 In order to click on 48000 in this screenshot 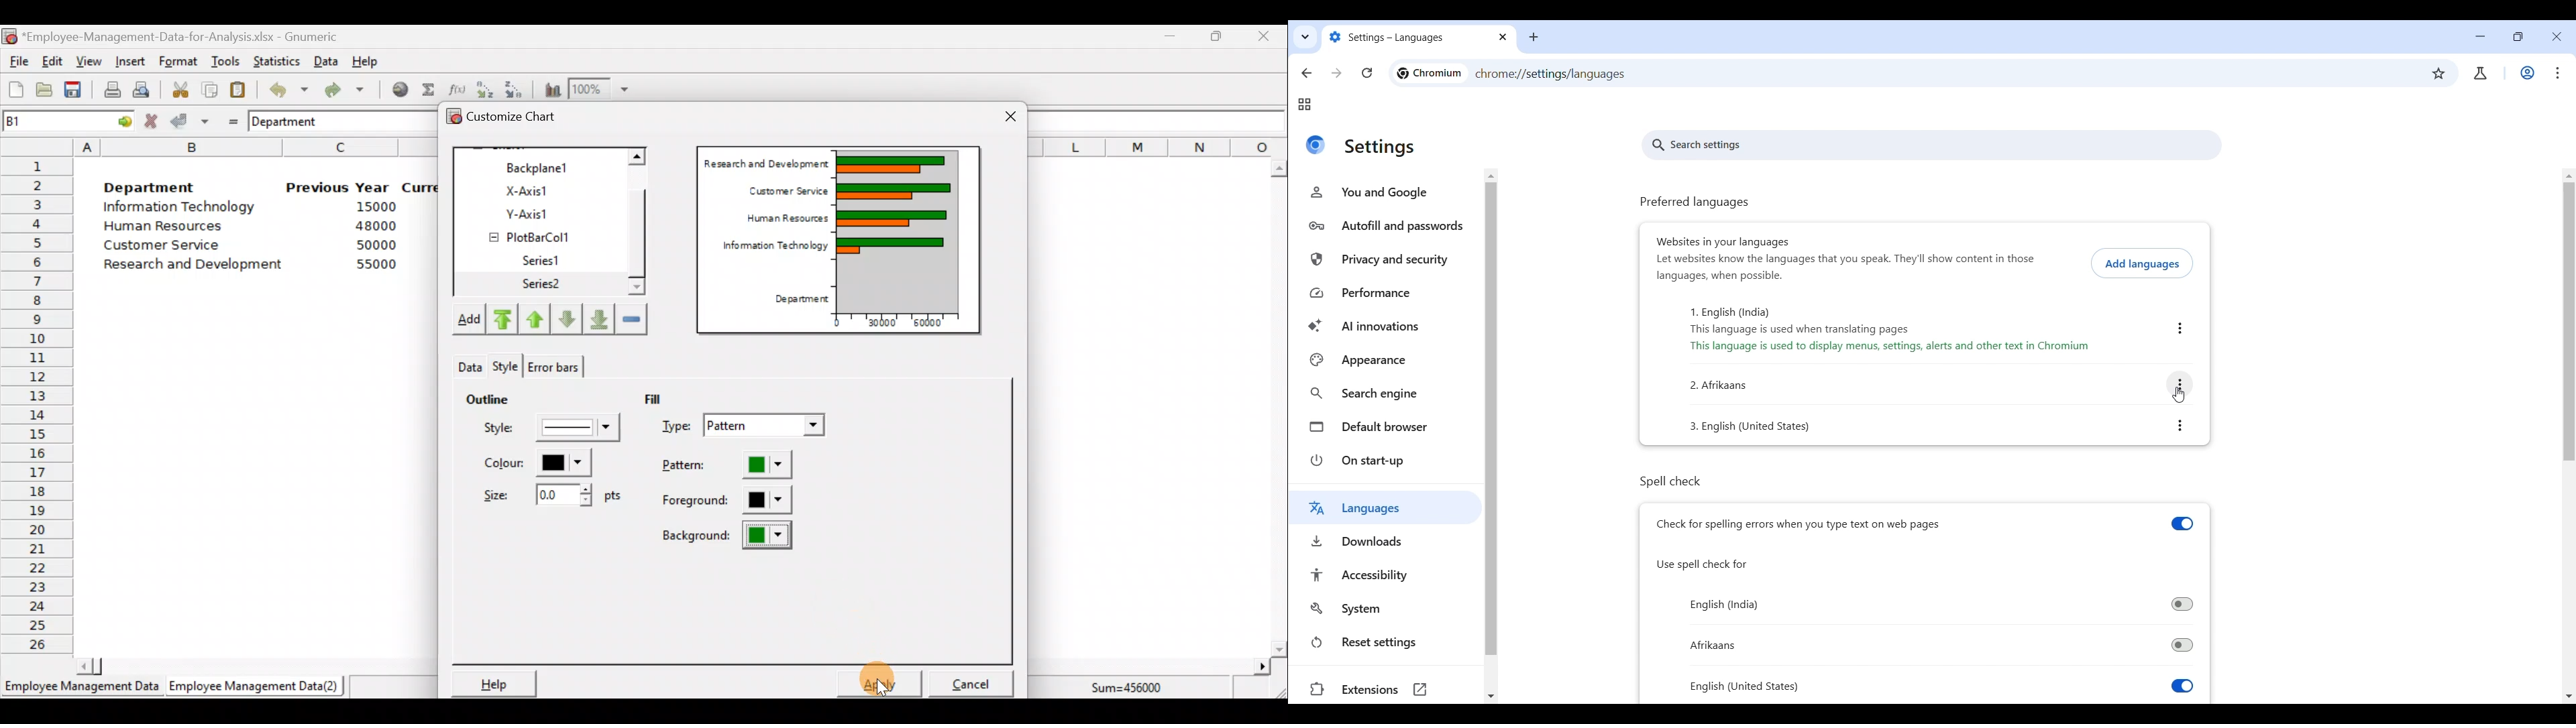, I will do `click(375, 226)`.